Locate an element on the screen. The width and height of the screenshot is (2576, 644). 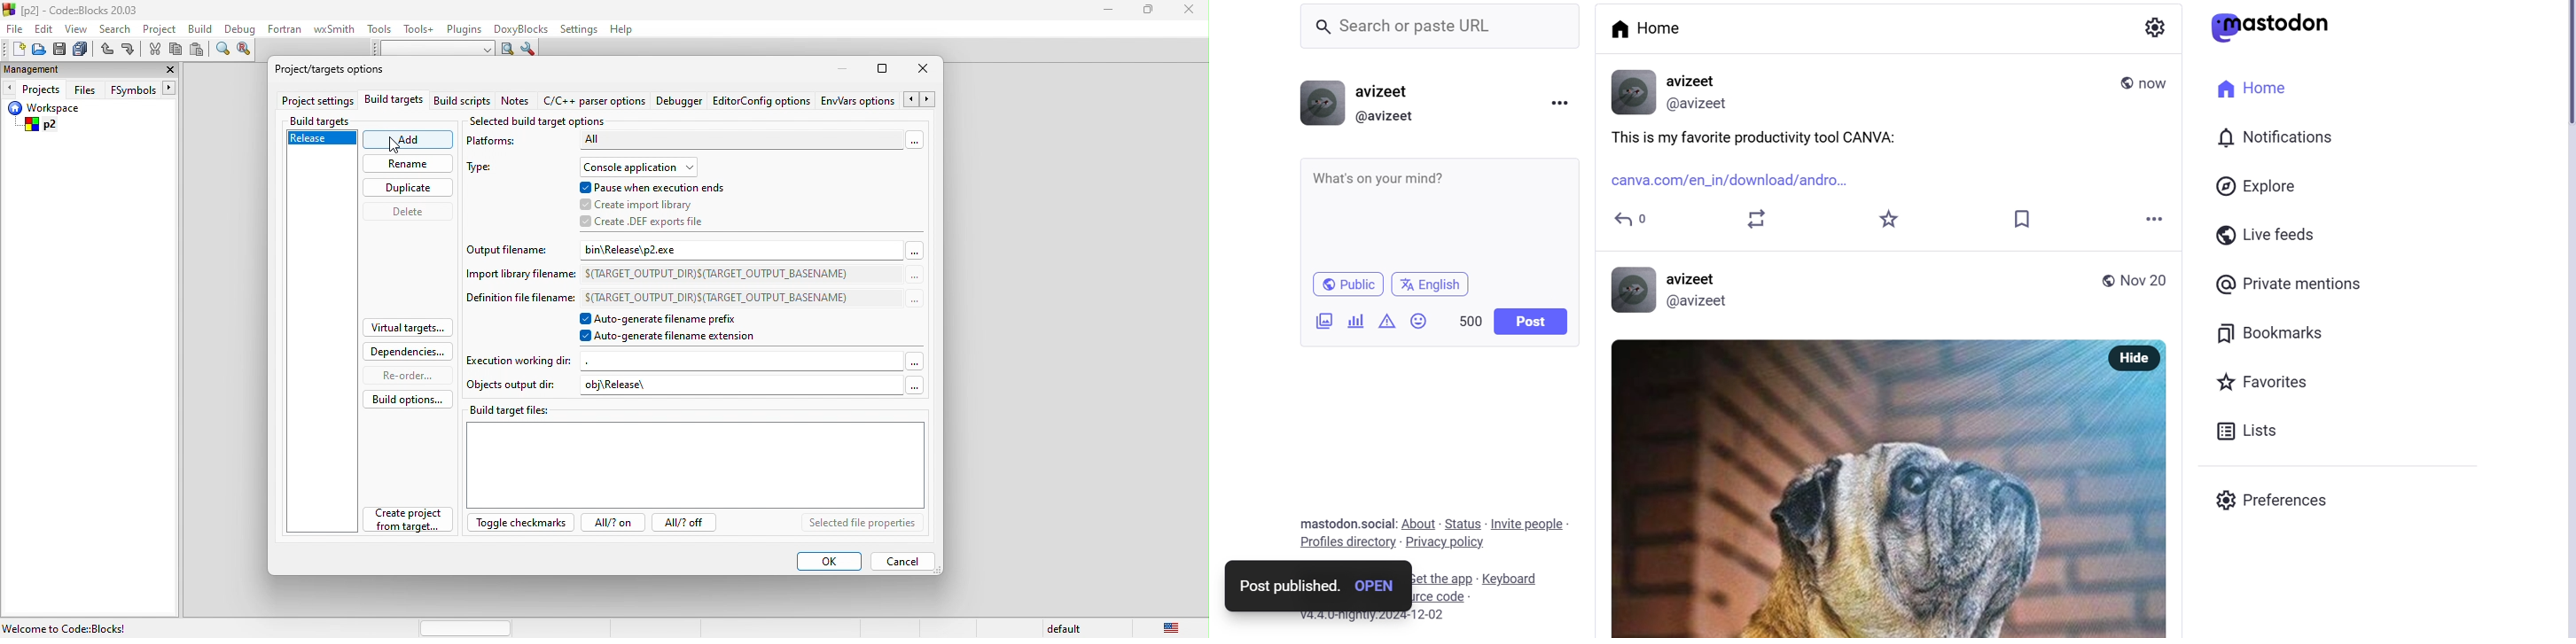
Definition file filename: $(TARGET_OUTPUT_DIR)S(TARGET_OUTPUT_BASENAME) is located at coordinates (692, 299).